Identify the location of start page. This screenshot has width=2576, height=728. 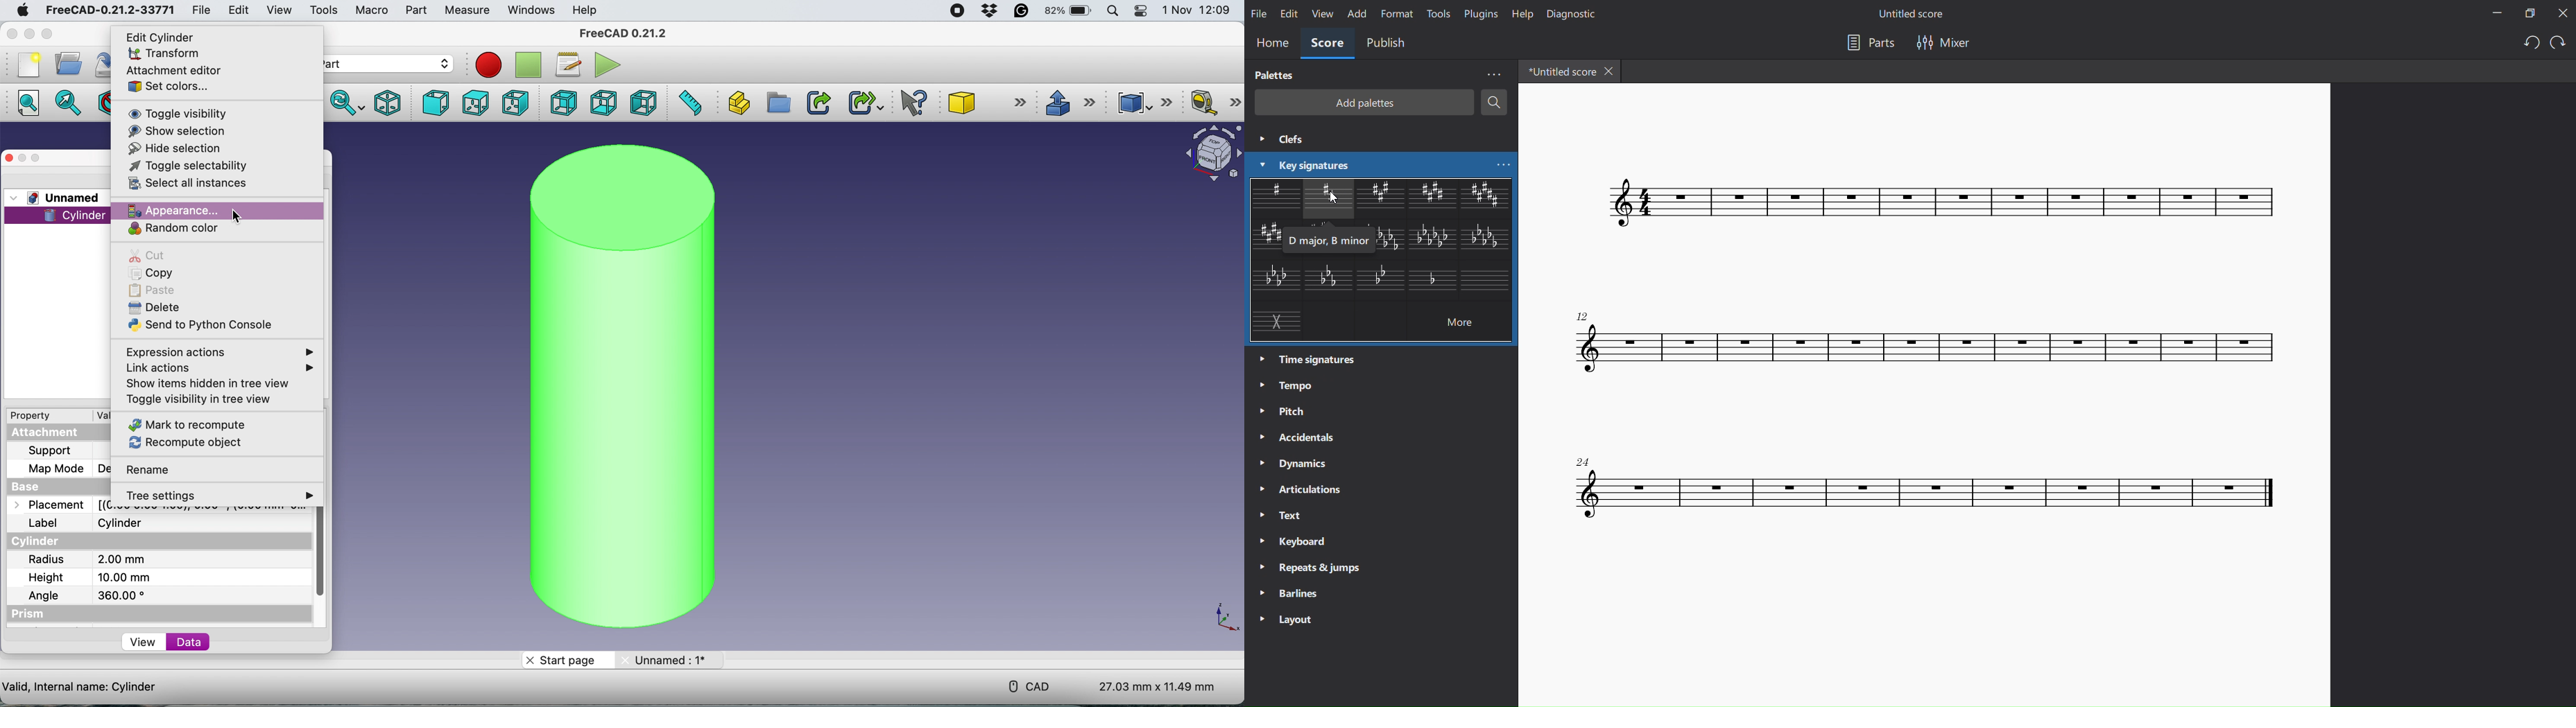
(565, 661).